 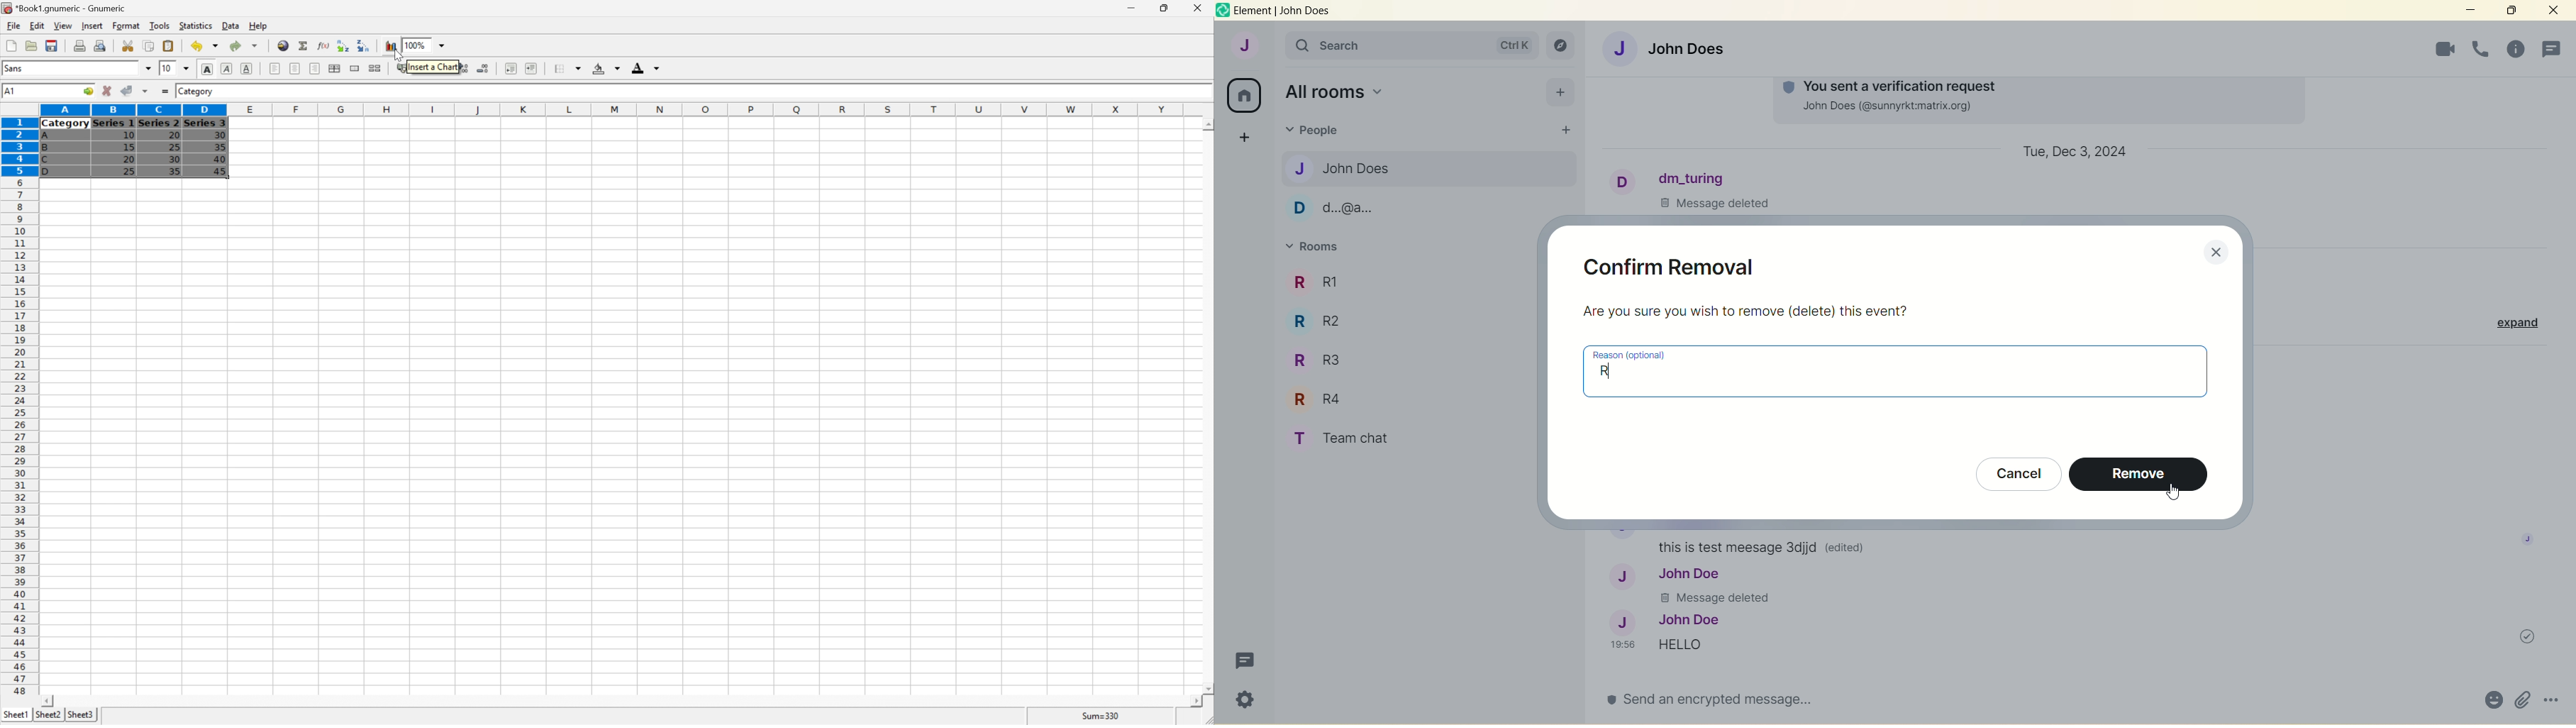 I want to click on Message Deleted, so click(x=1722, y=203).